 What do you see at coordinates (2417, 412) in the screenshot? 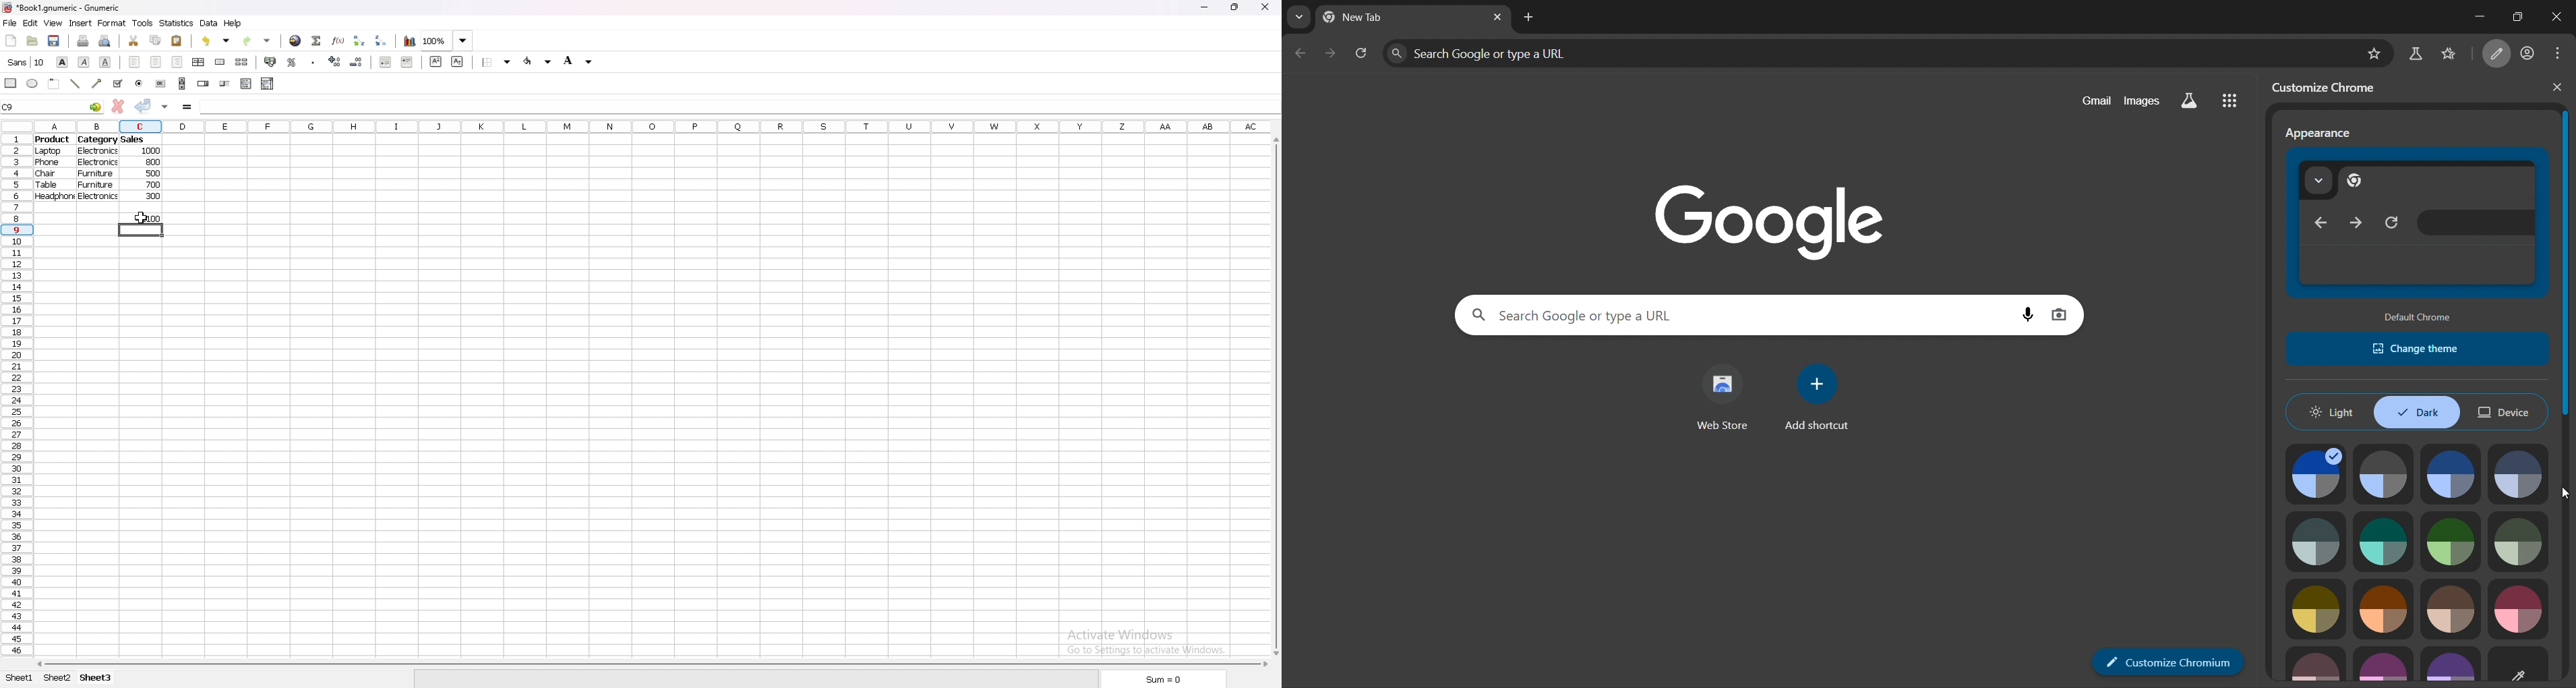
I see `dark` at bounding box center [2417, 412].